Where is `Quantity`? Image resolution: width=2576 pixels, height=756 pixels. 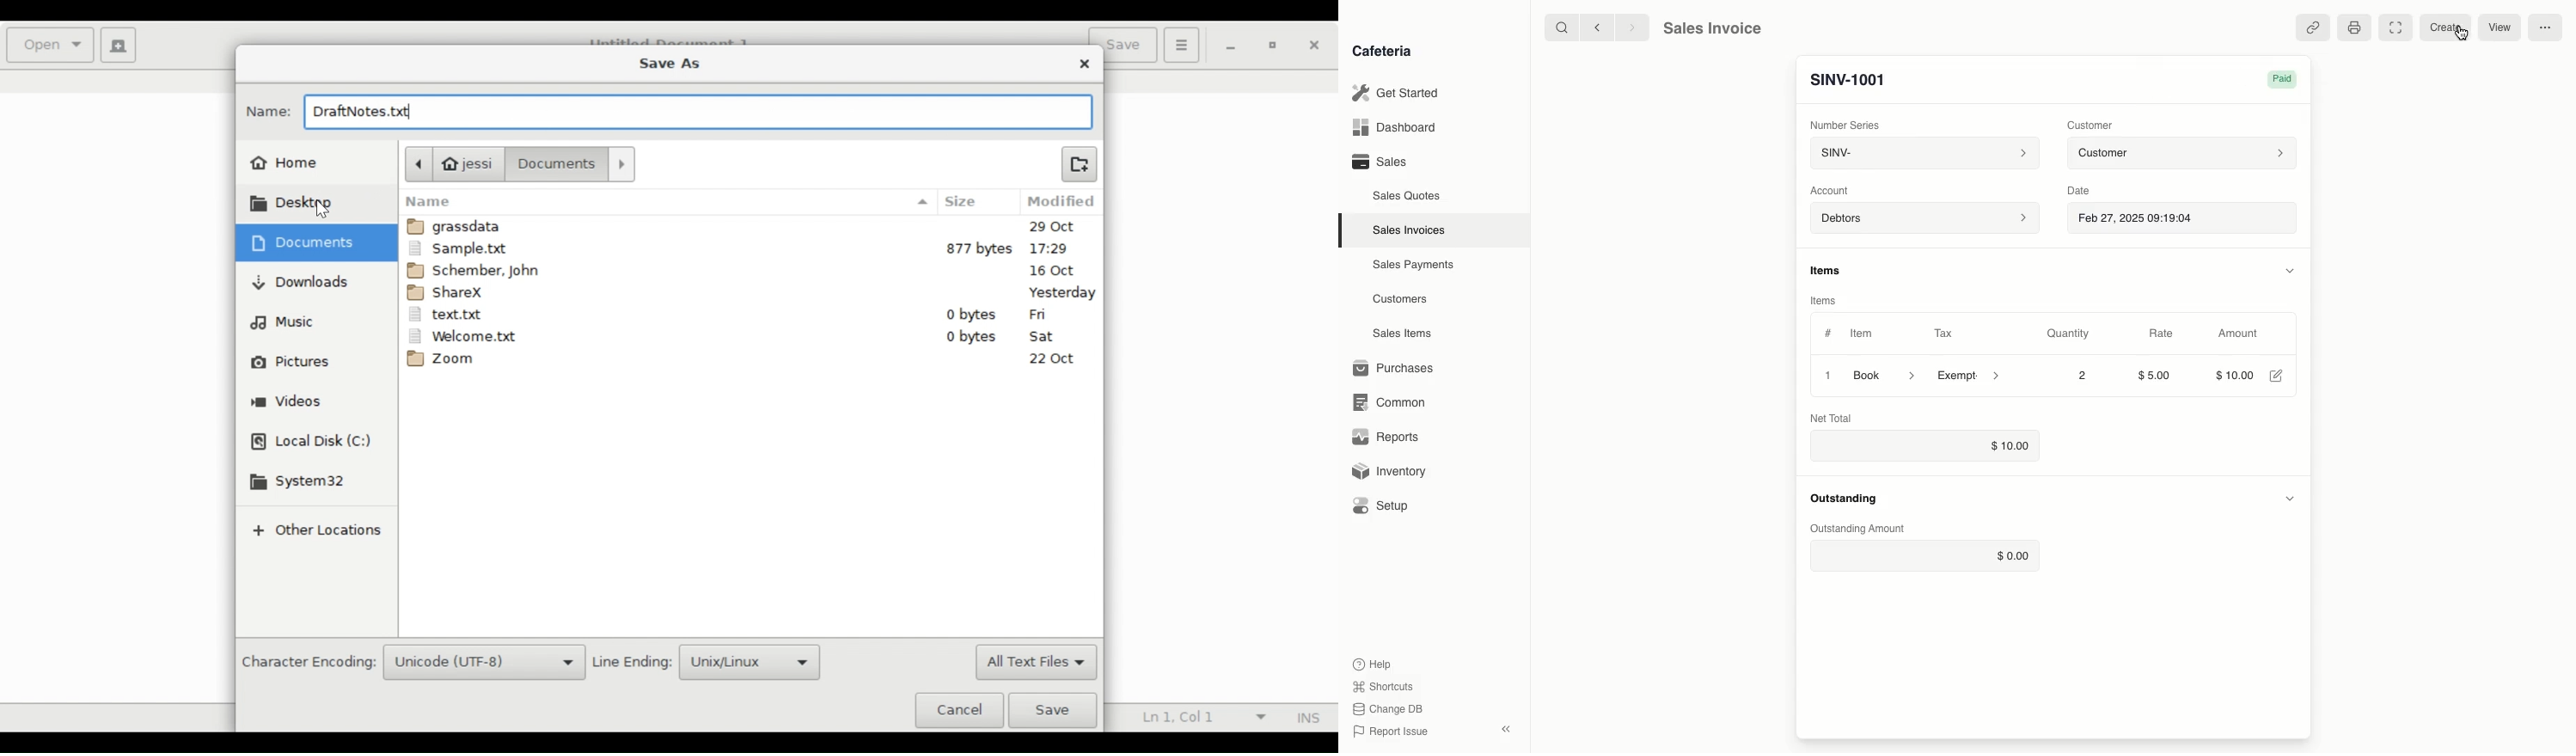
Quantity is located at coordinates (2068, 334).